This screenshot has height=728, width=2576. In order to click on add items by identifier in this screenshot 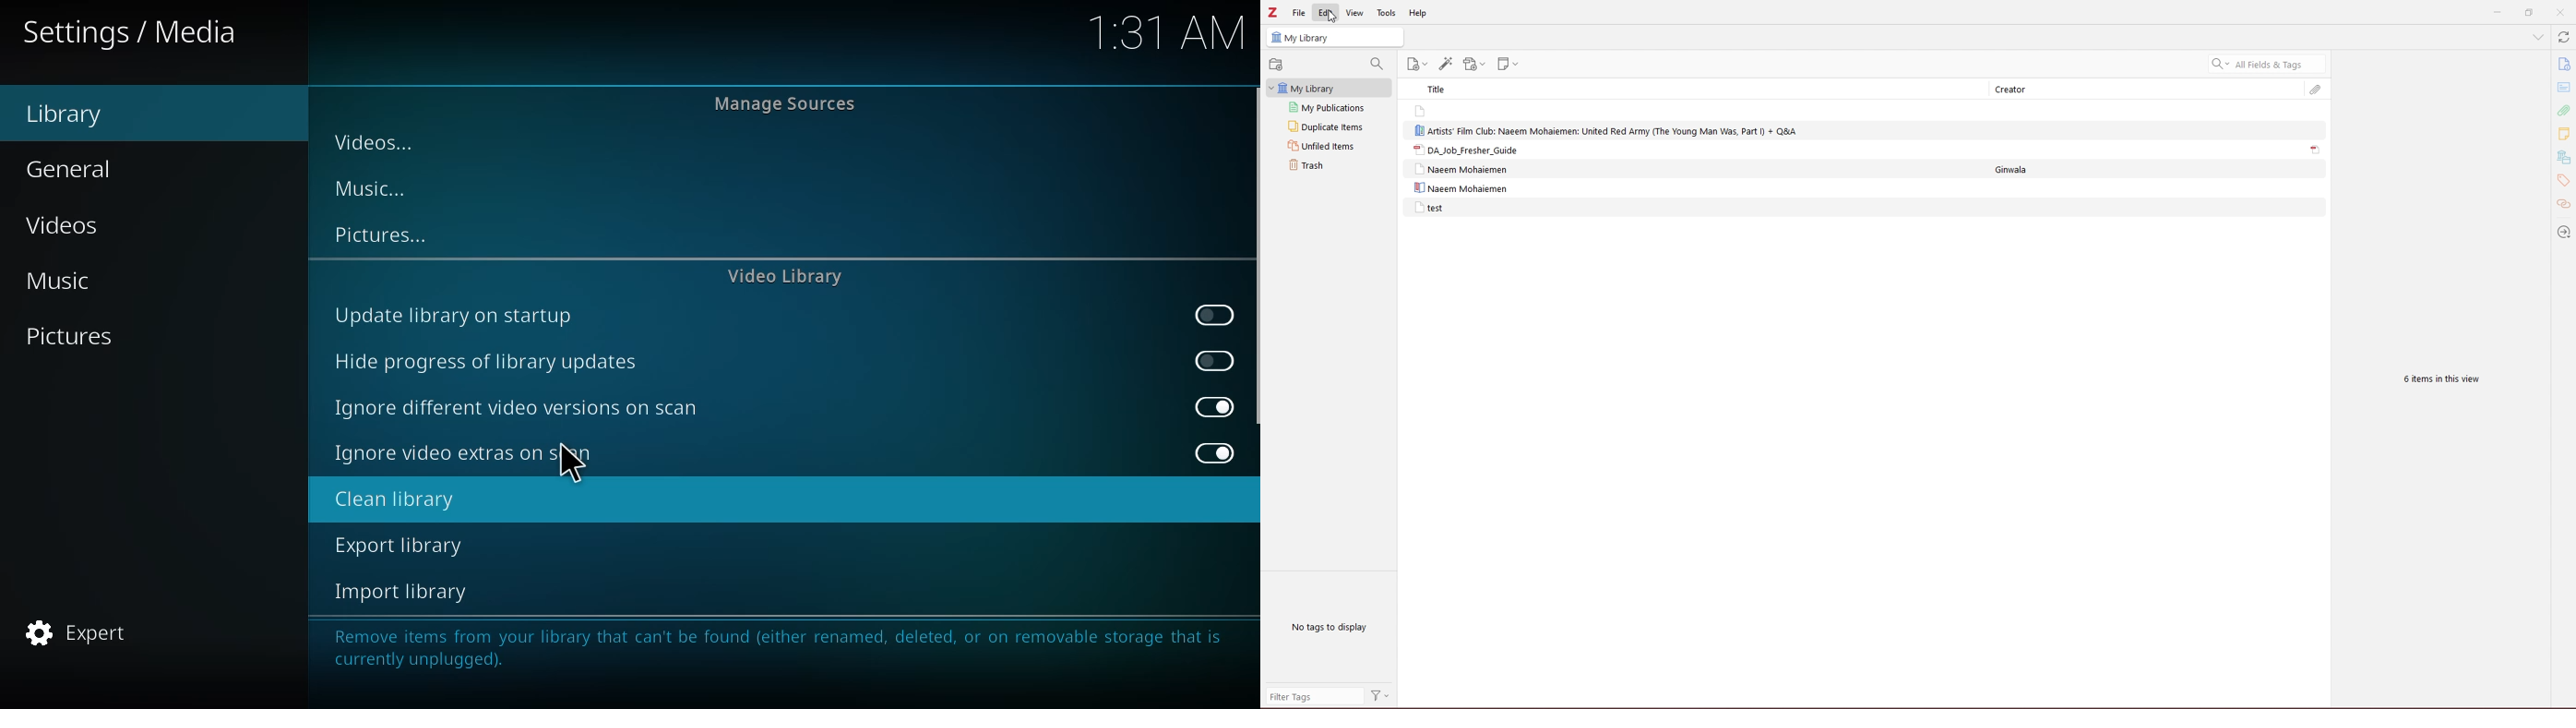, I will do `click(1446, 64)`.